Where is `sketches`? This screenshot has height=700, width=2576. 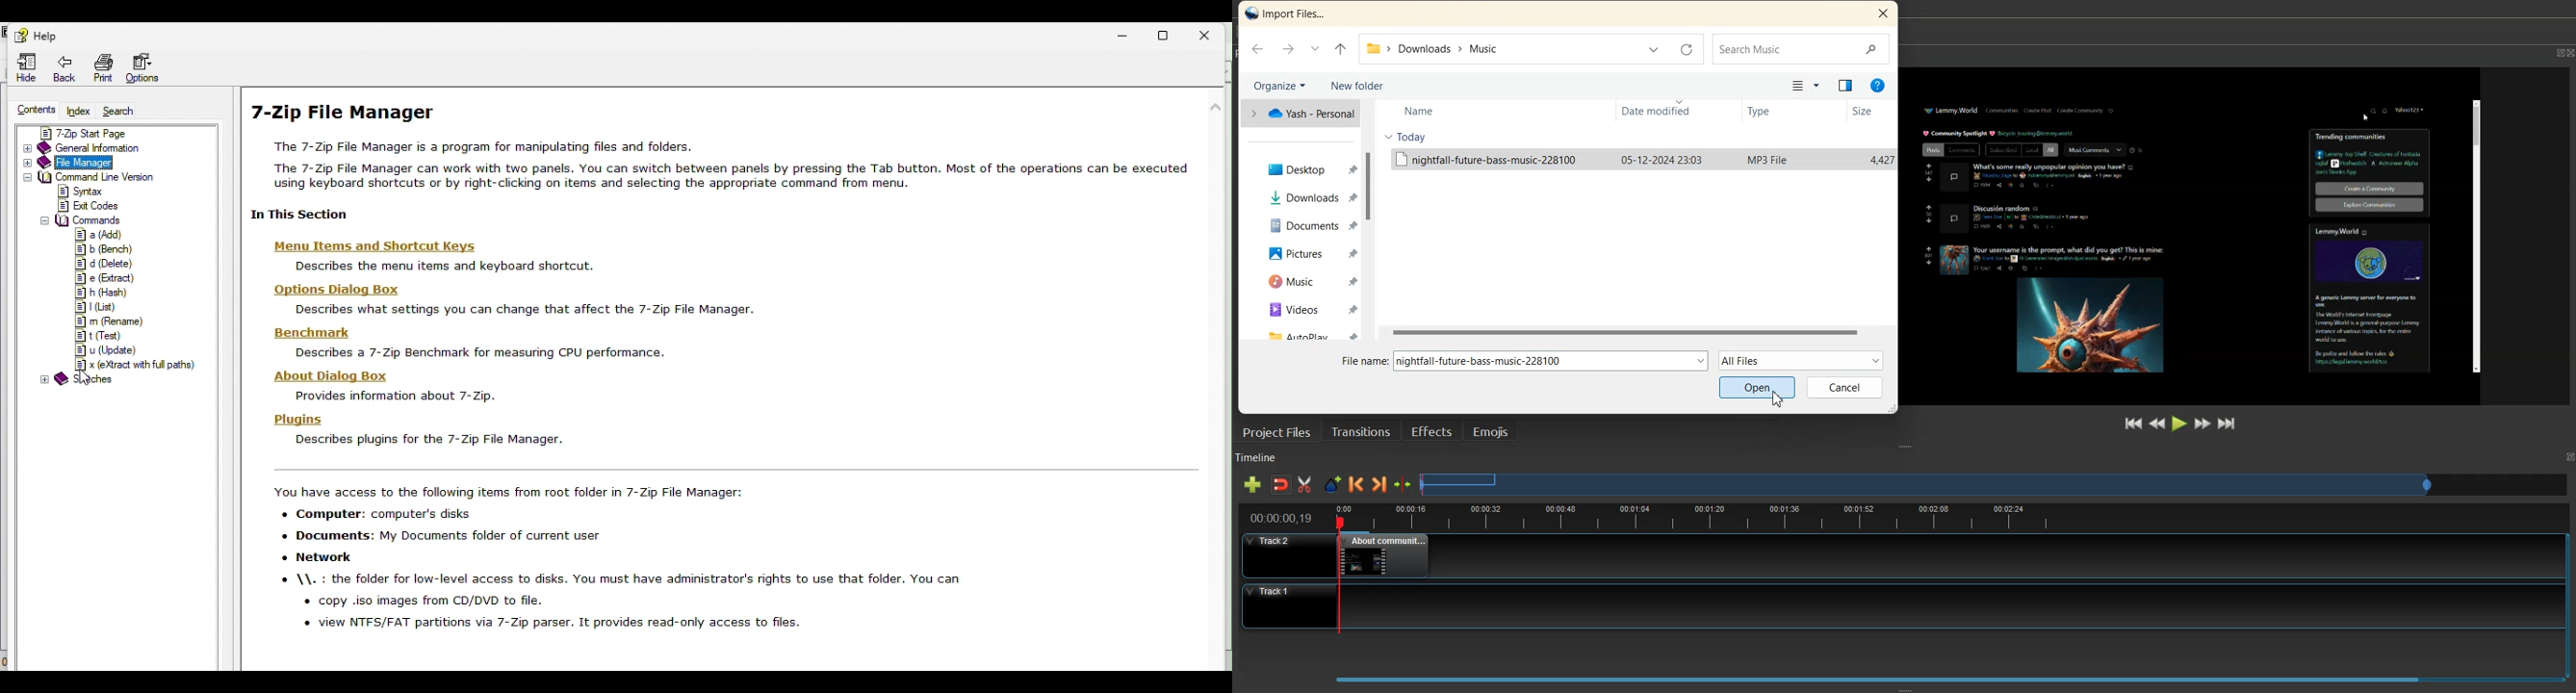 sketches is located at coordinates (91, 380).